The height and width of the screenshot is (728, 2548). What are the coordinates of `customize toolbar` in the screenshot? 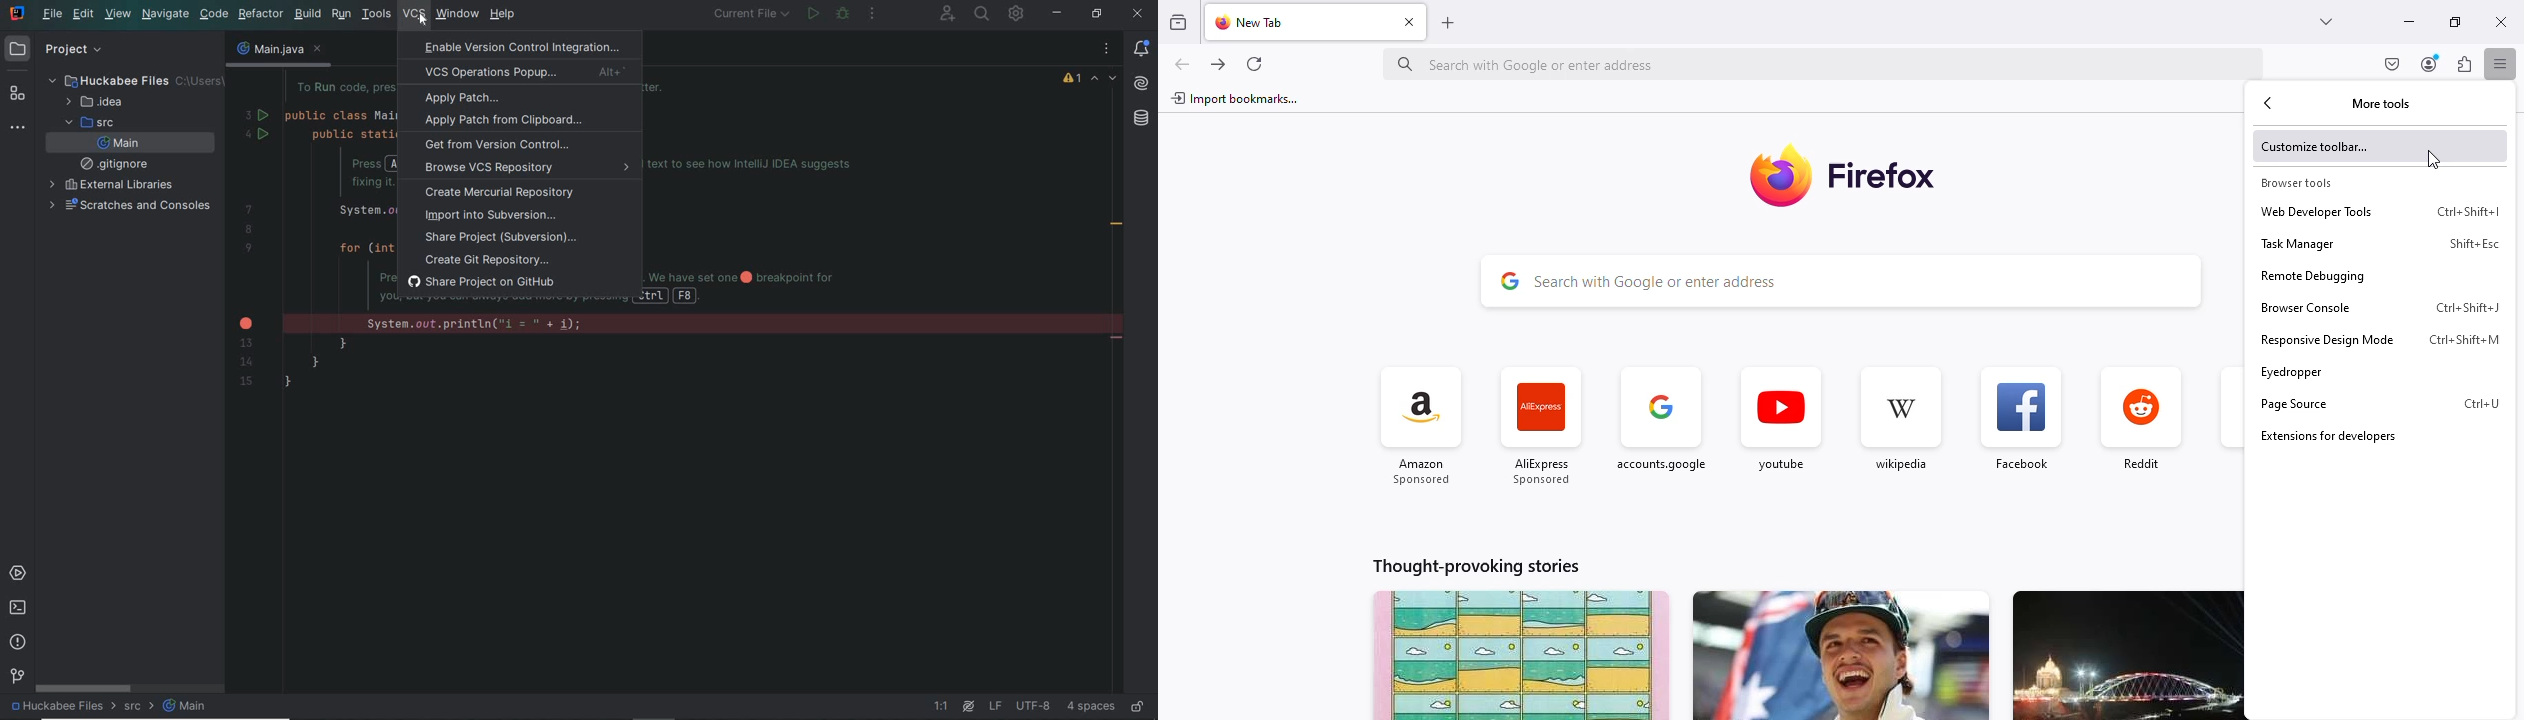 It's located at (2381, 145).